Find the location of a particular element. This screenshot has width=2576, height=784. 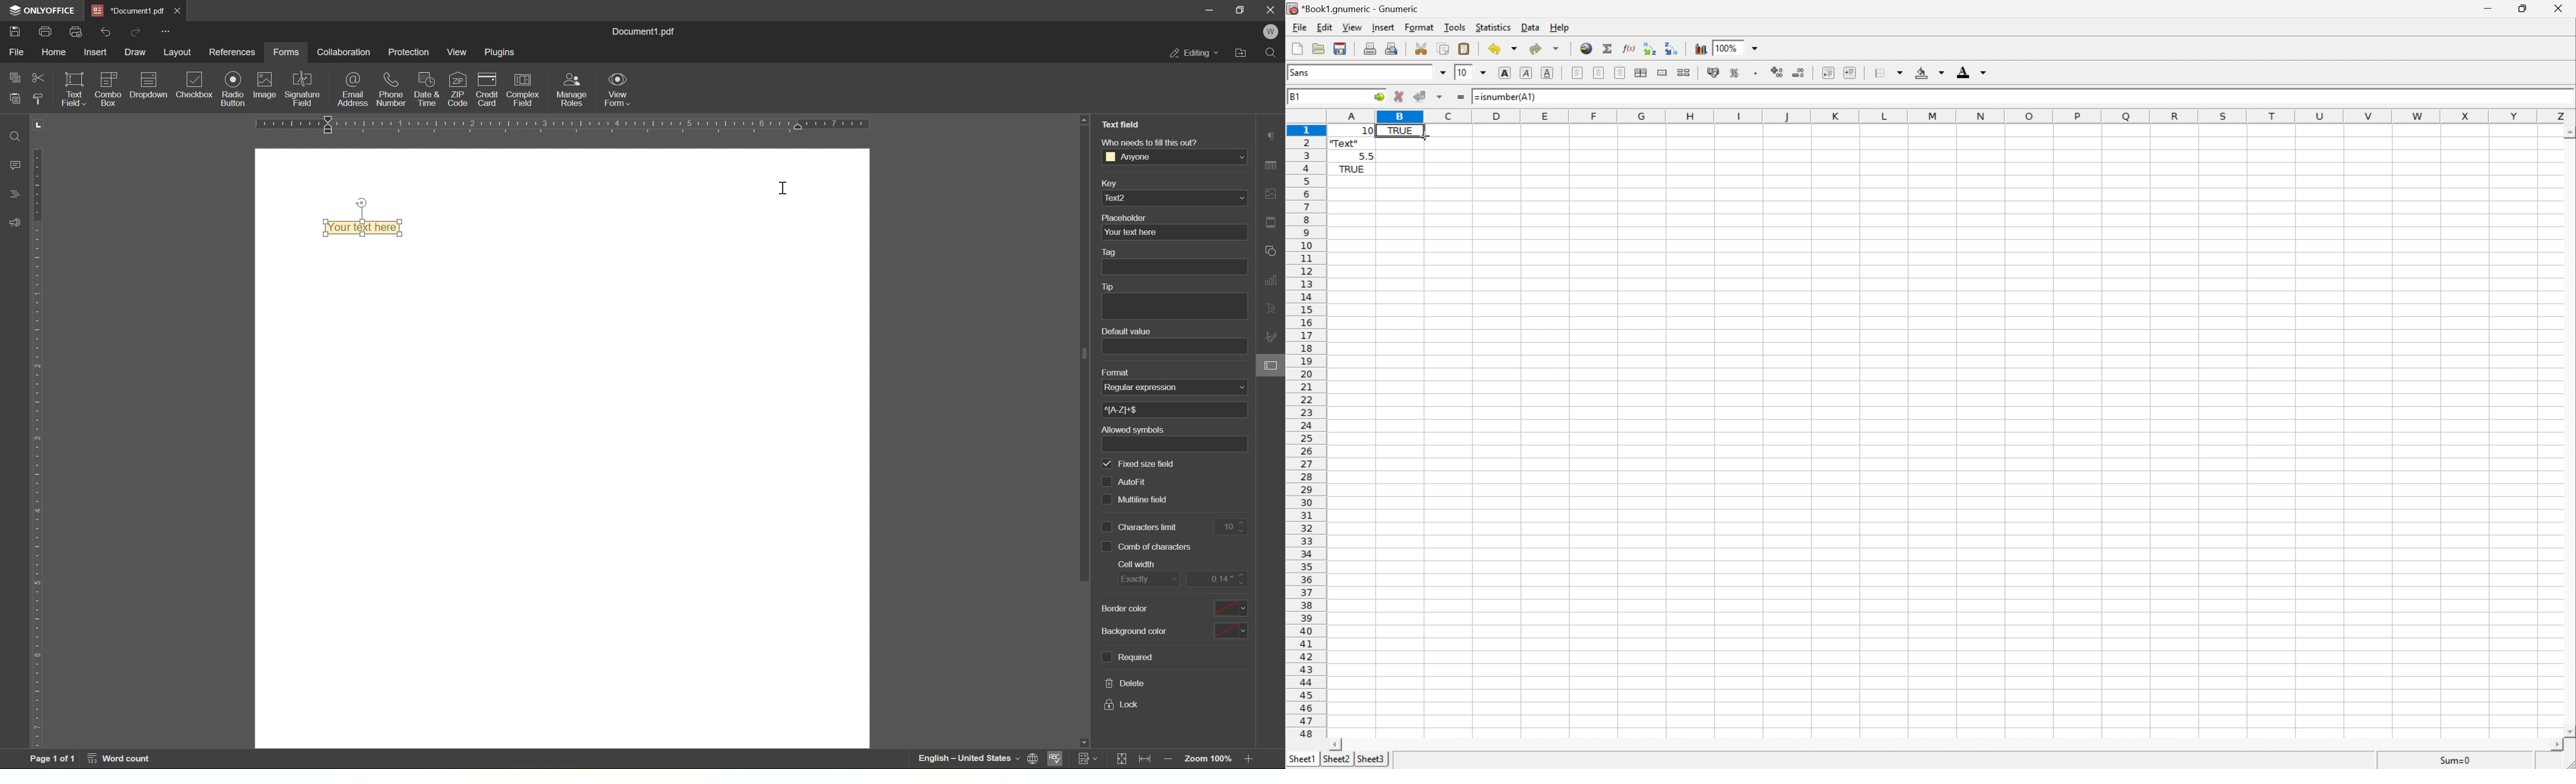

manage roles is located at coordinates (572, 88).